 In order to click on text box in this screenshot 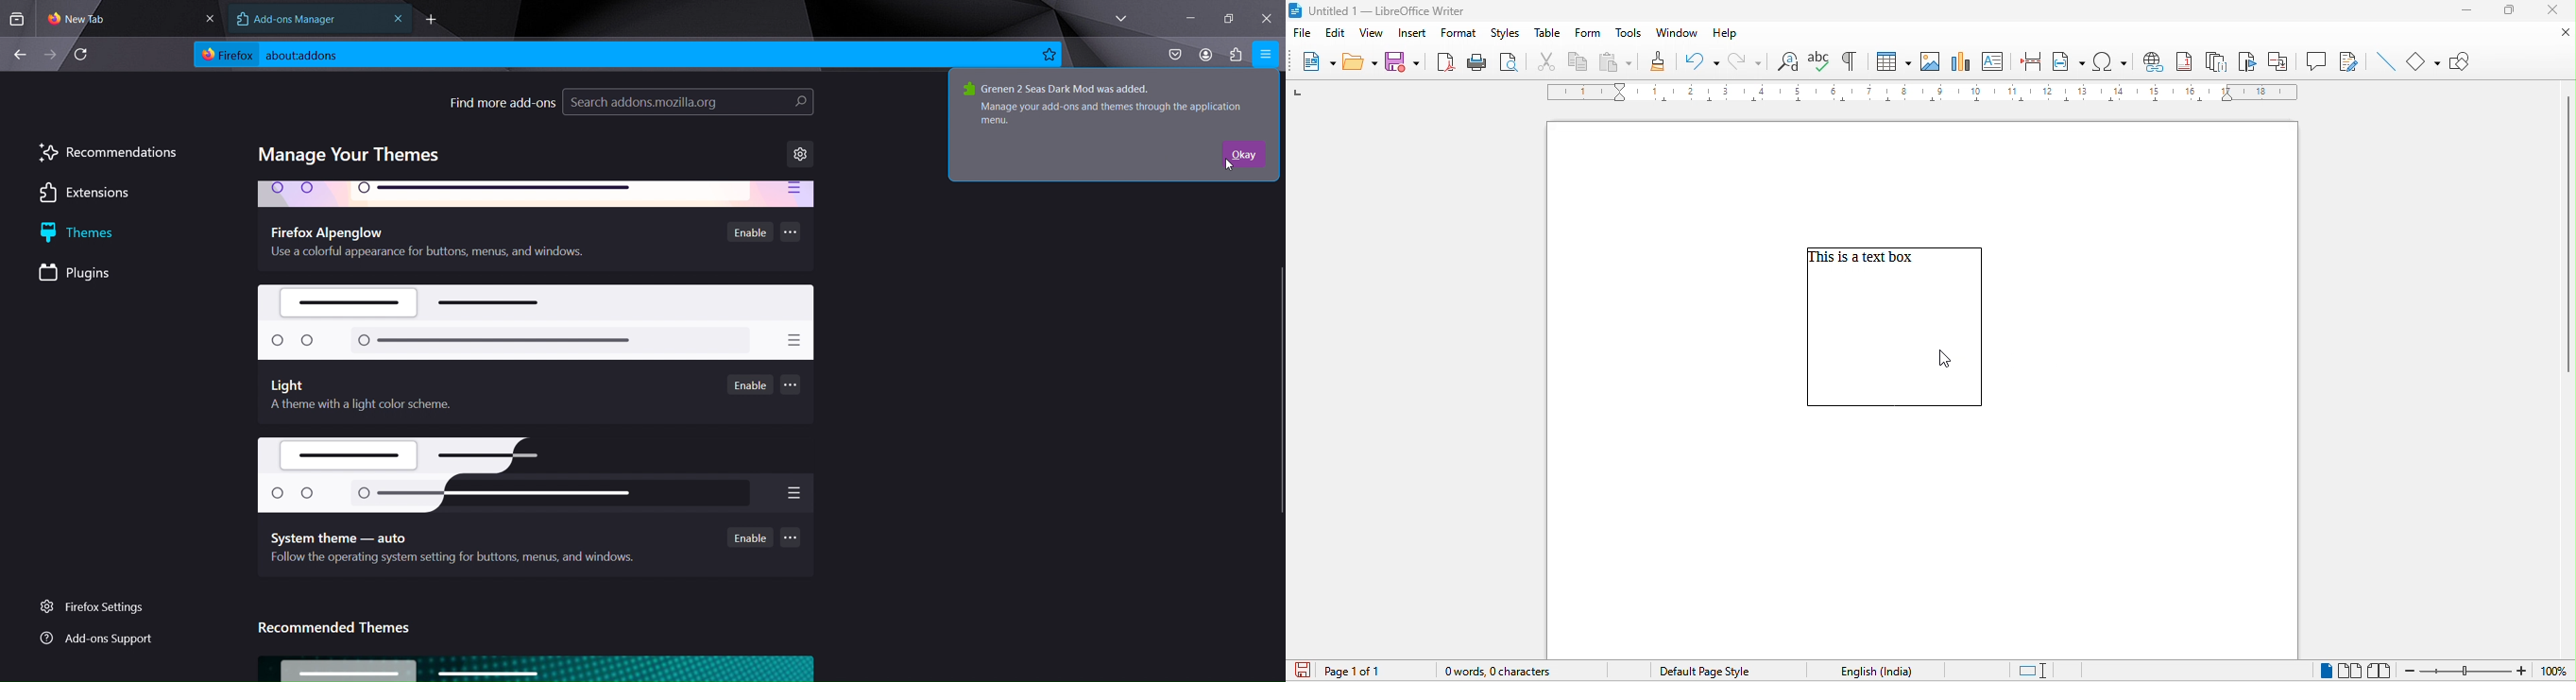, I will do `click(1992, 60)`.